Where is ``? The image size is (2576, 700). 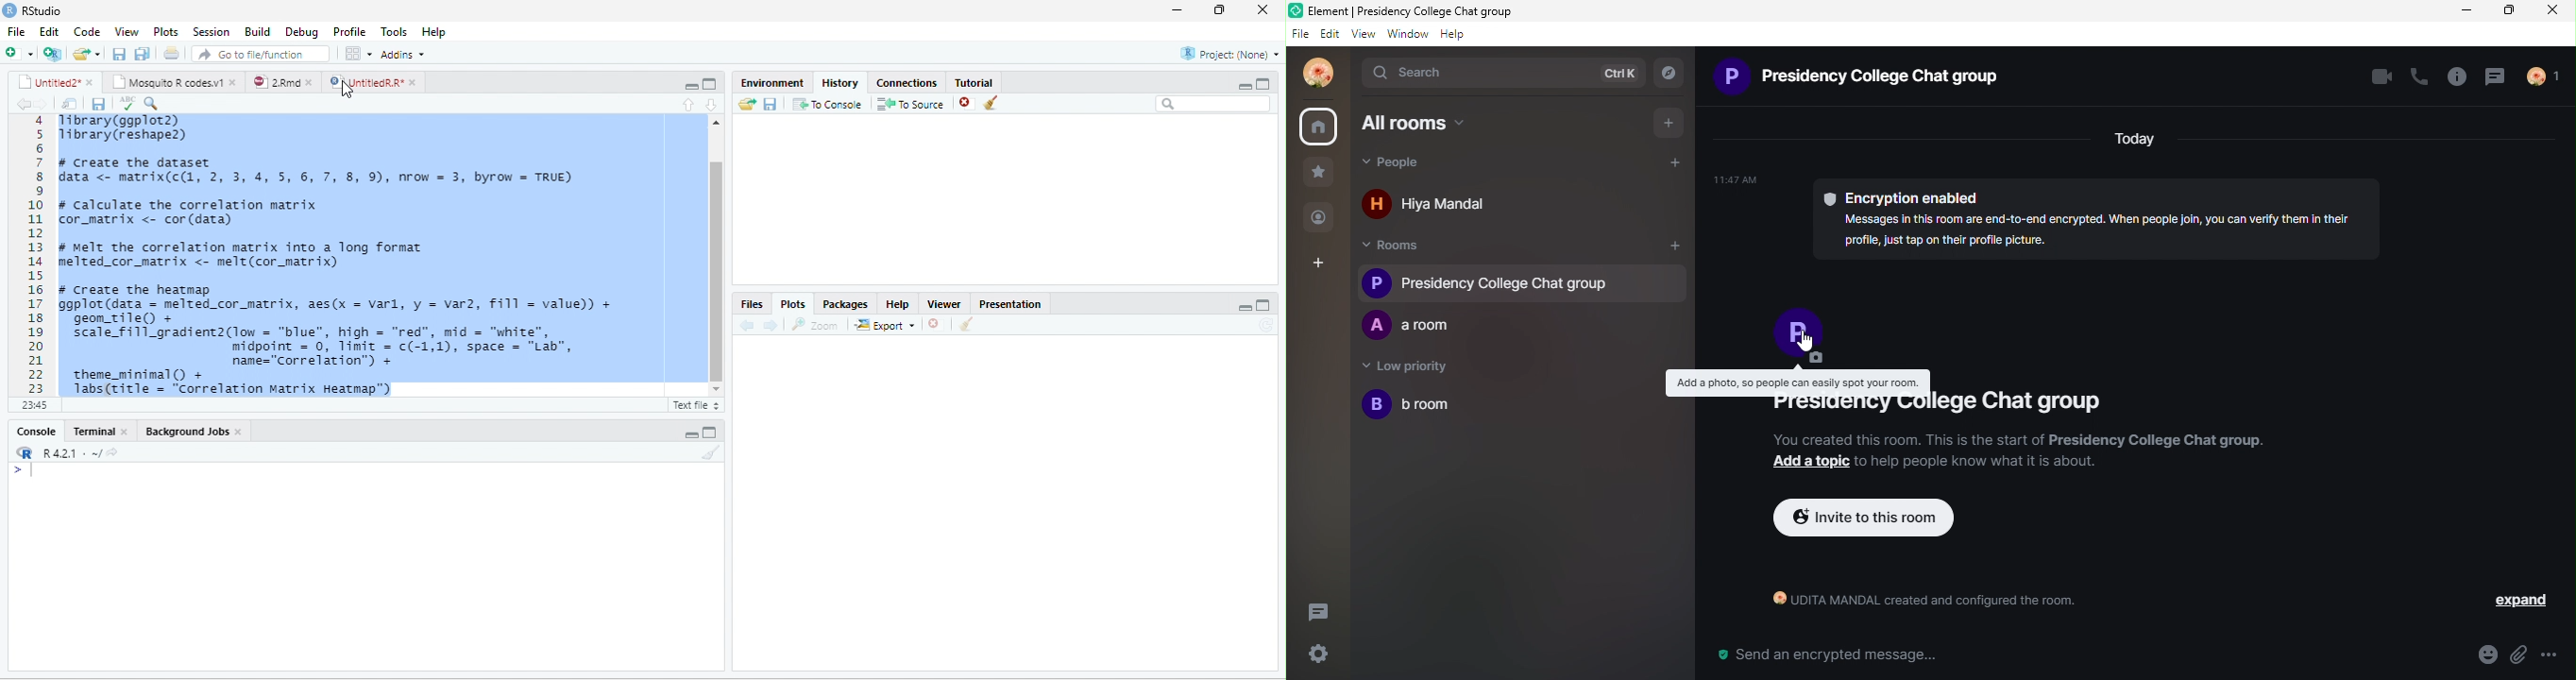
 is located at coordinates (144, 52).